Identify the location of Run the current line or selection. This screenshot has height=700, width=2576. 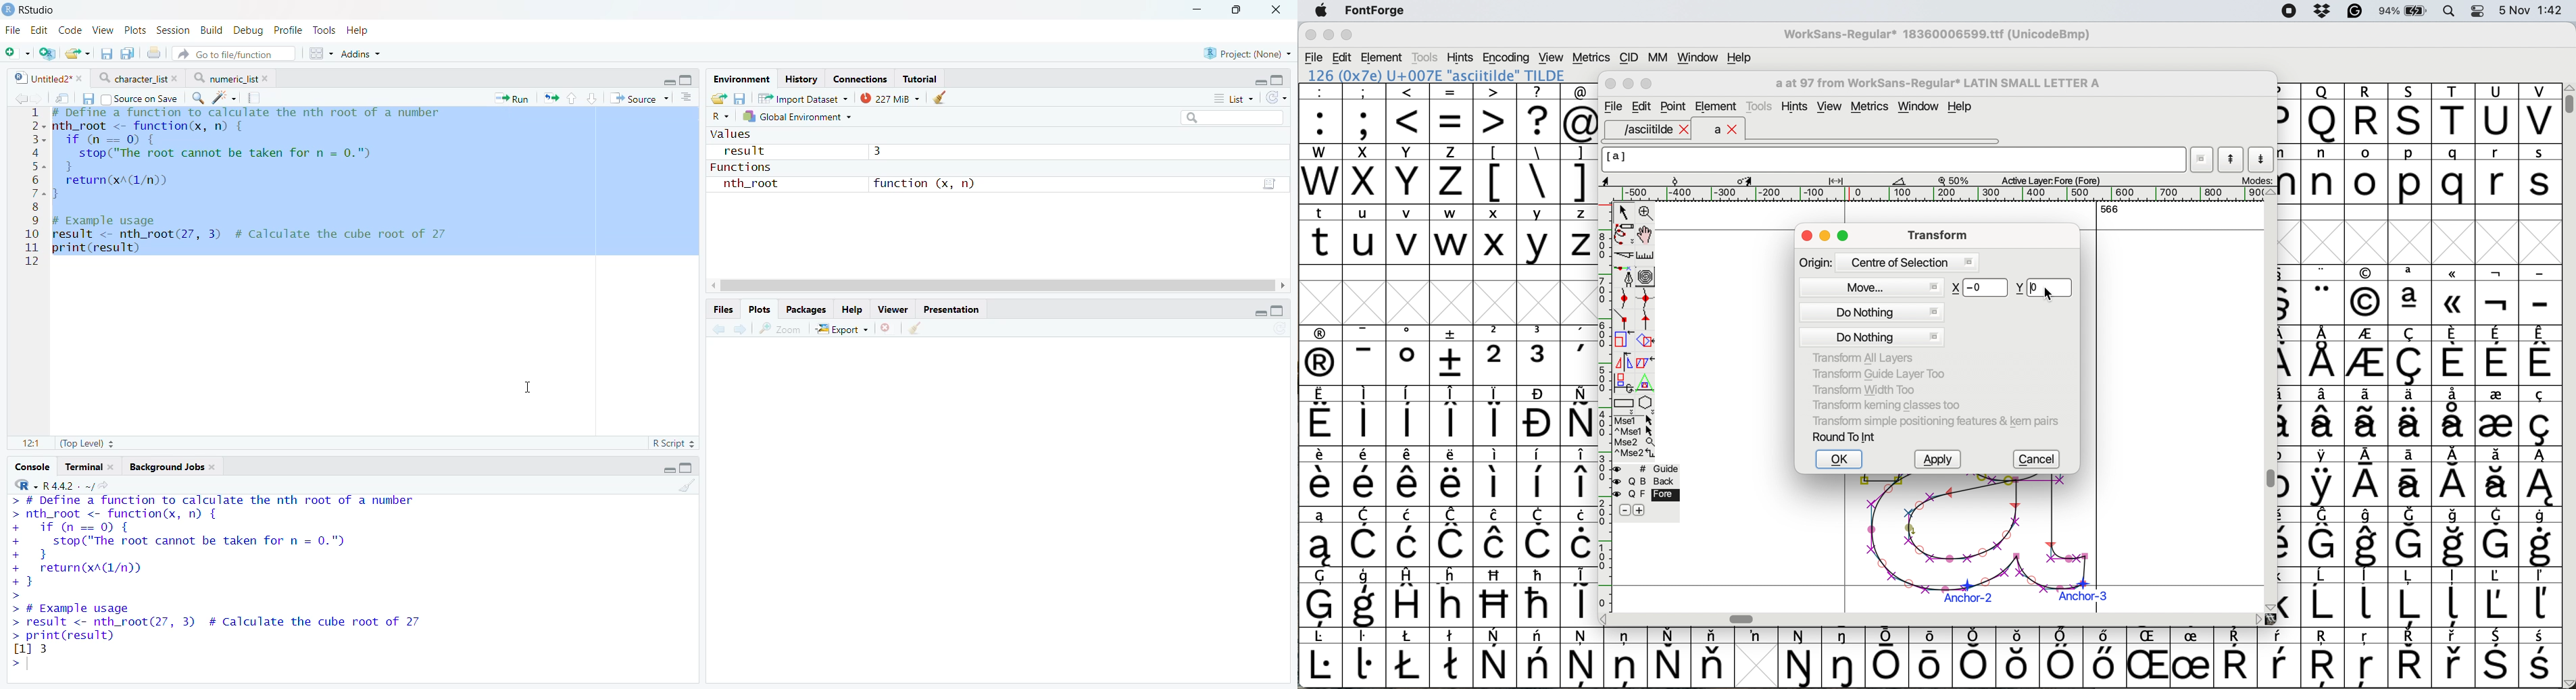
(512, 99).